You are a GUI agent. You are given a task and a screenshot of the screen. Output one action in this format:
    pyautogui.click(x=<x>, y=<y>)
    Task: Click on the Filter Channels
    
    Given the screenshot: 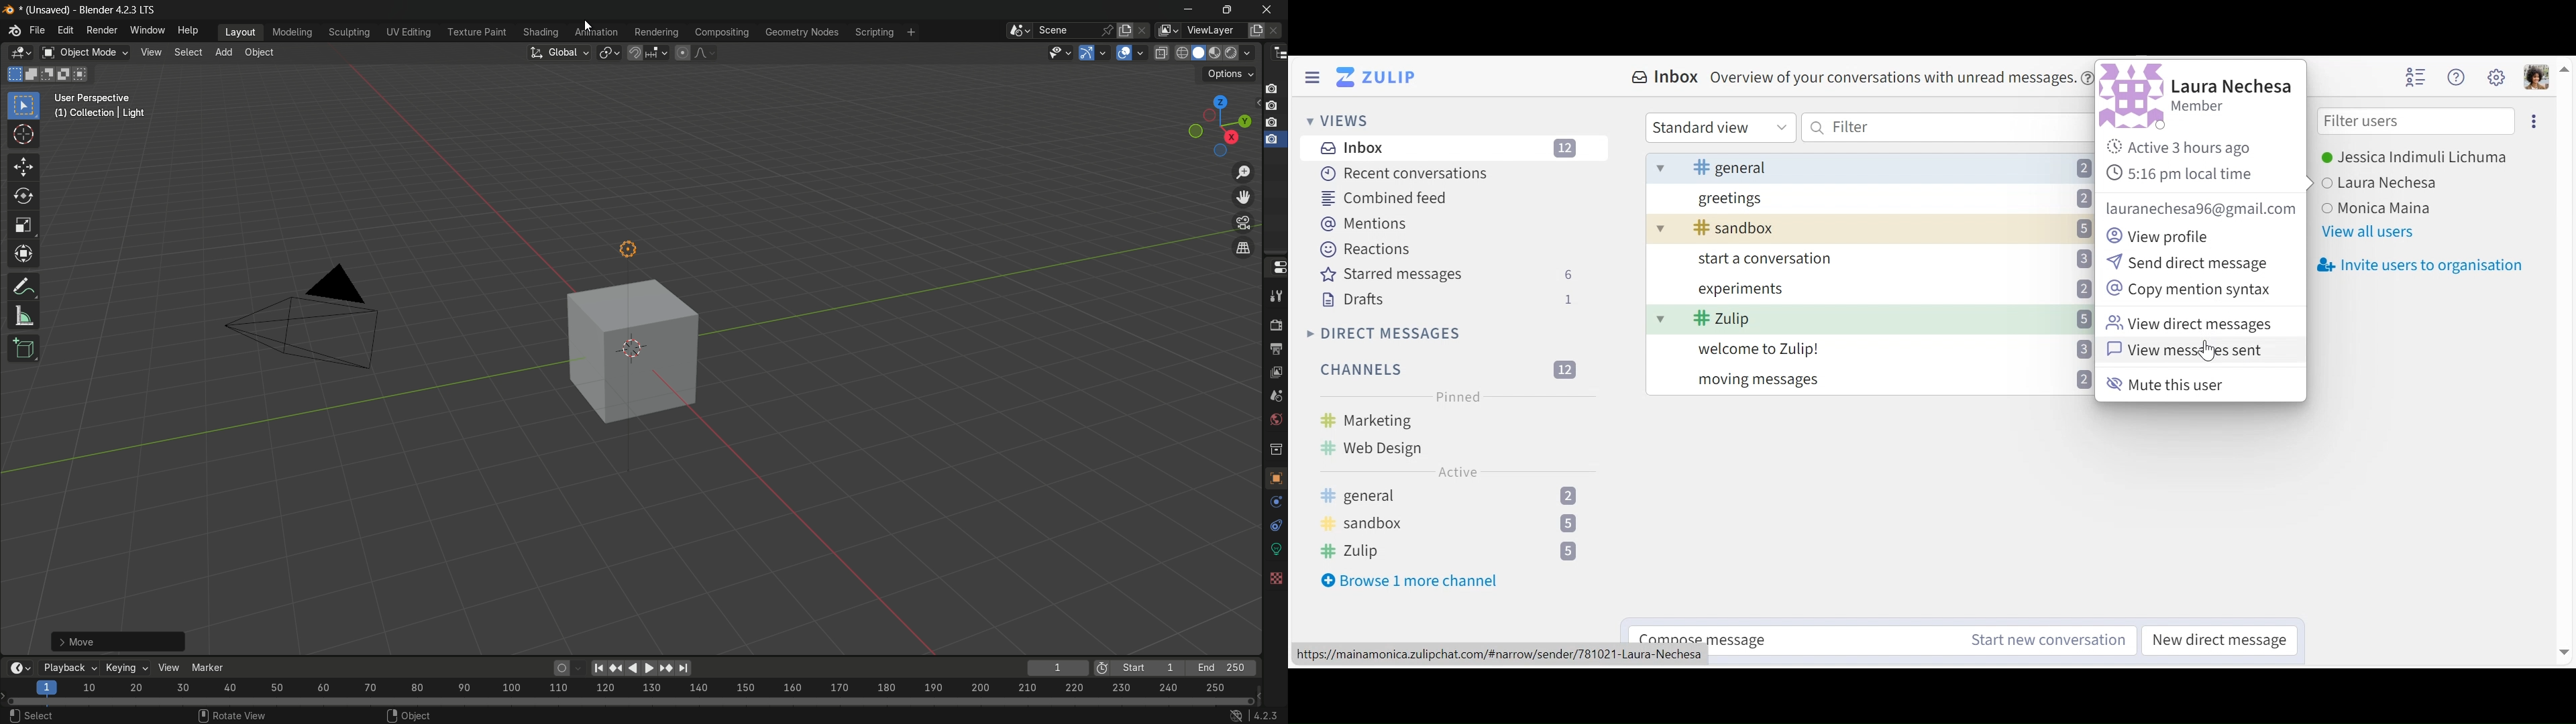 What is the action you would take?
    pyautogui.click(x=1448, y=371)
    